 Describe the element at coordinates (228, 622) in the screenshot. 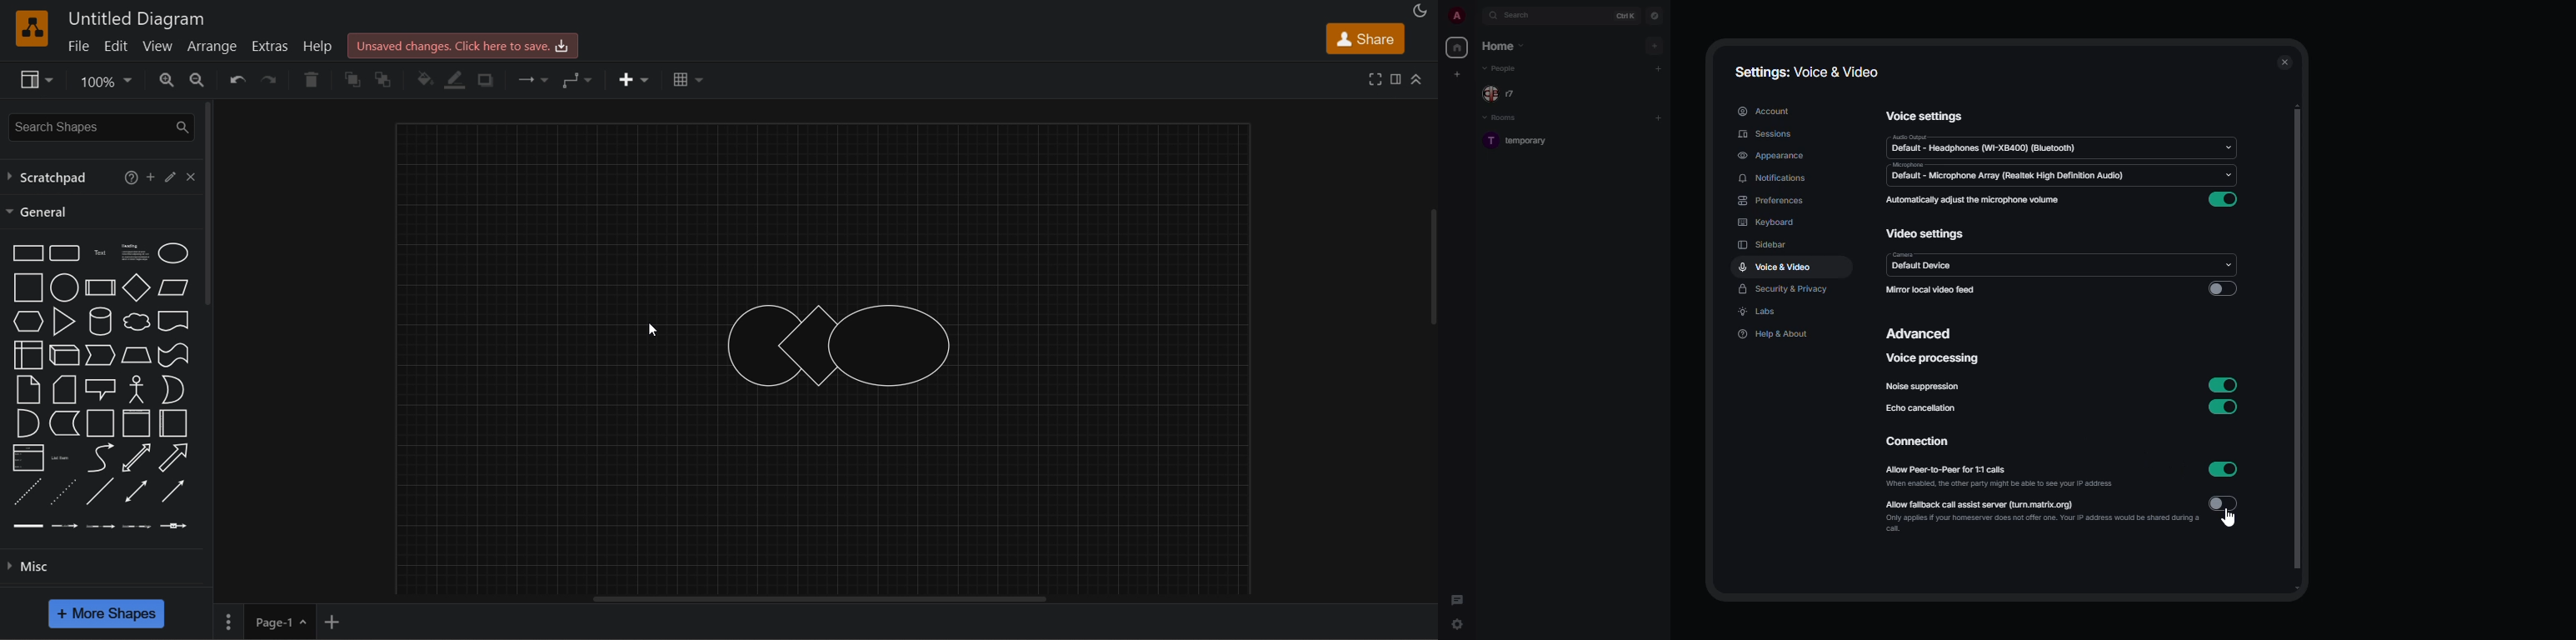

I see `page options` at that location.